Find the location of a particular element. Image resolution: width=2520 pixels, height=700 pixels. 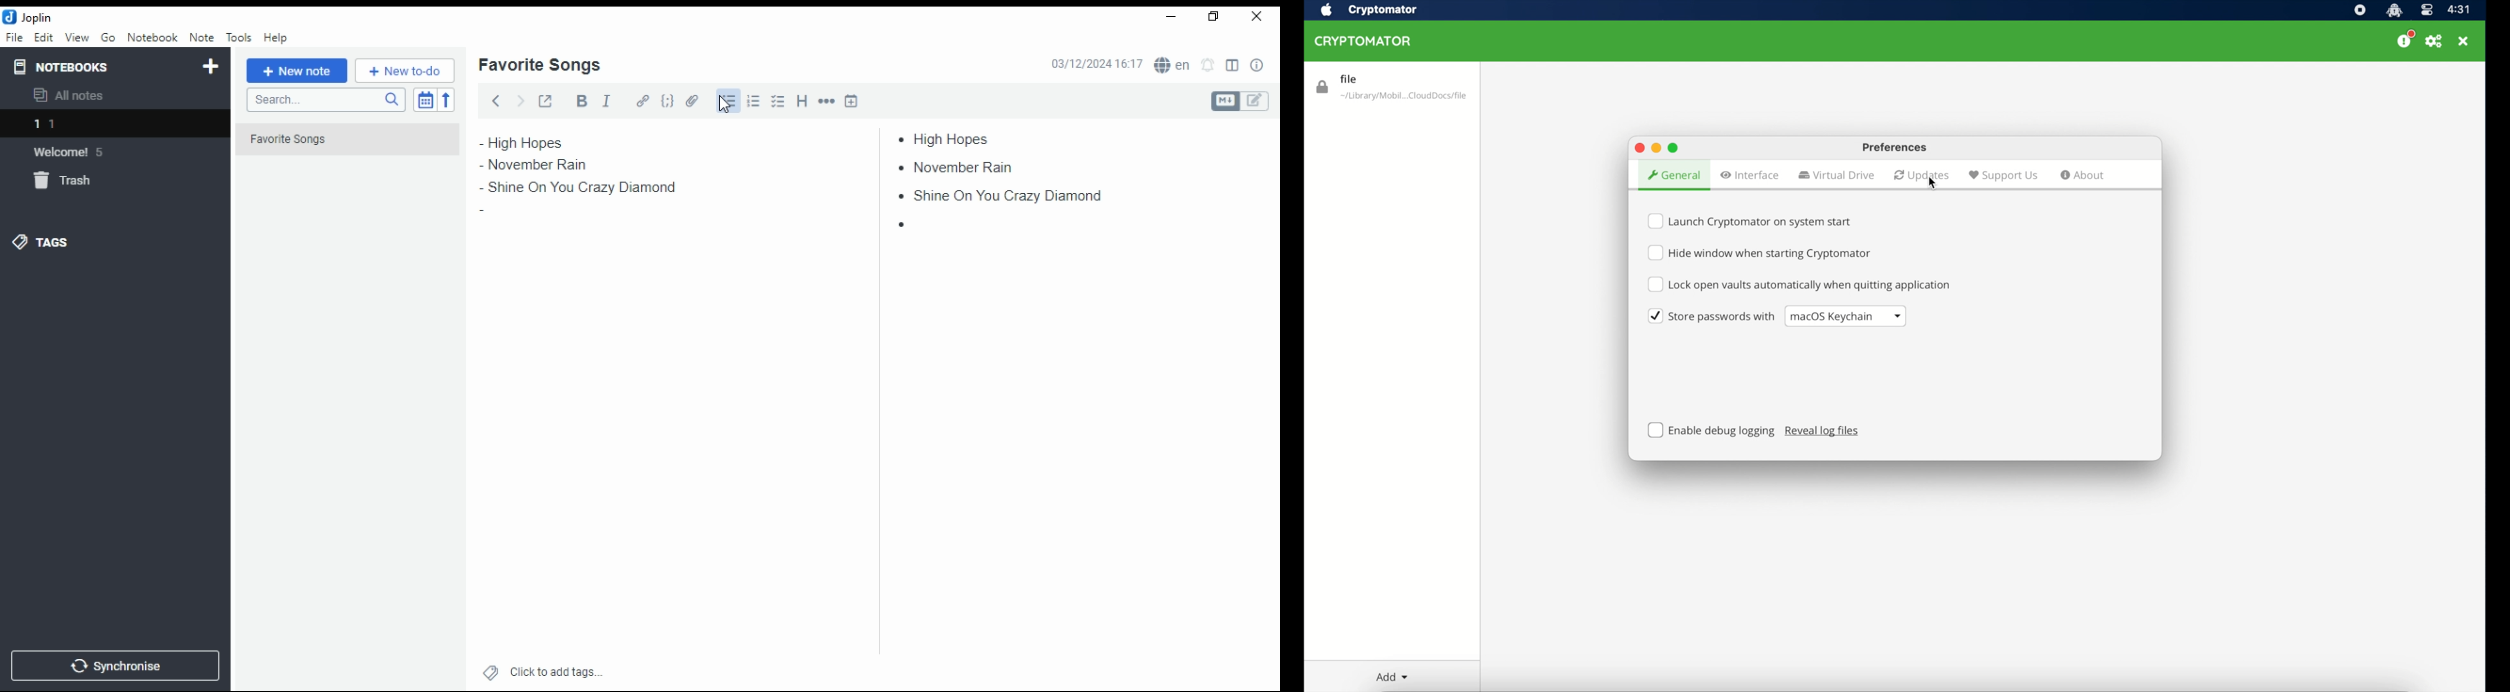

checkbox is located at coordinates (1750, 220).